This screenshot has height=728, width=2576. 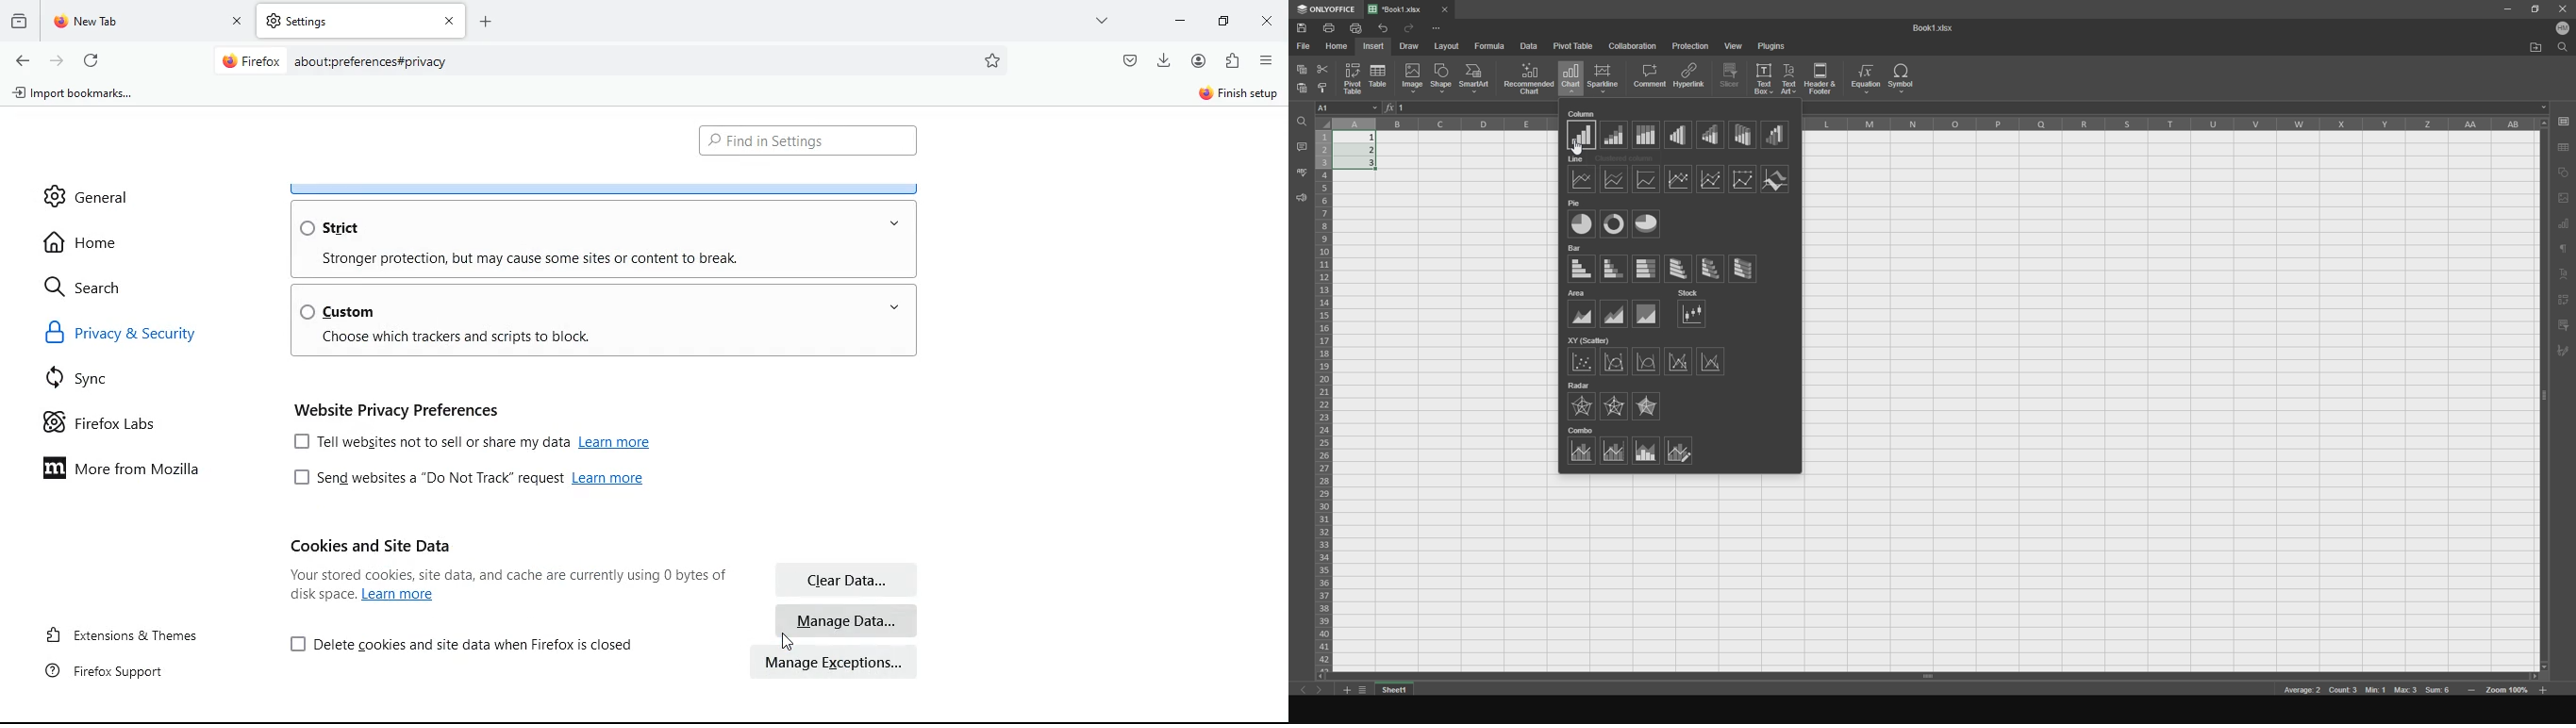 What do you see at coordinates (2472, 691) in the screenshot?
I see `zoom in` at bounding box center [2472, 691].